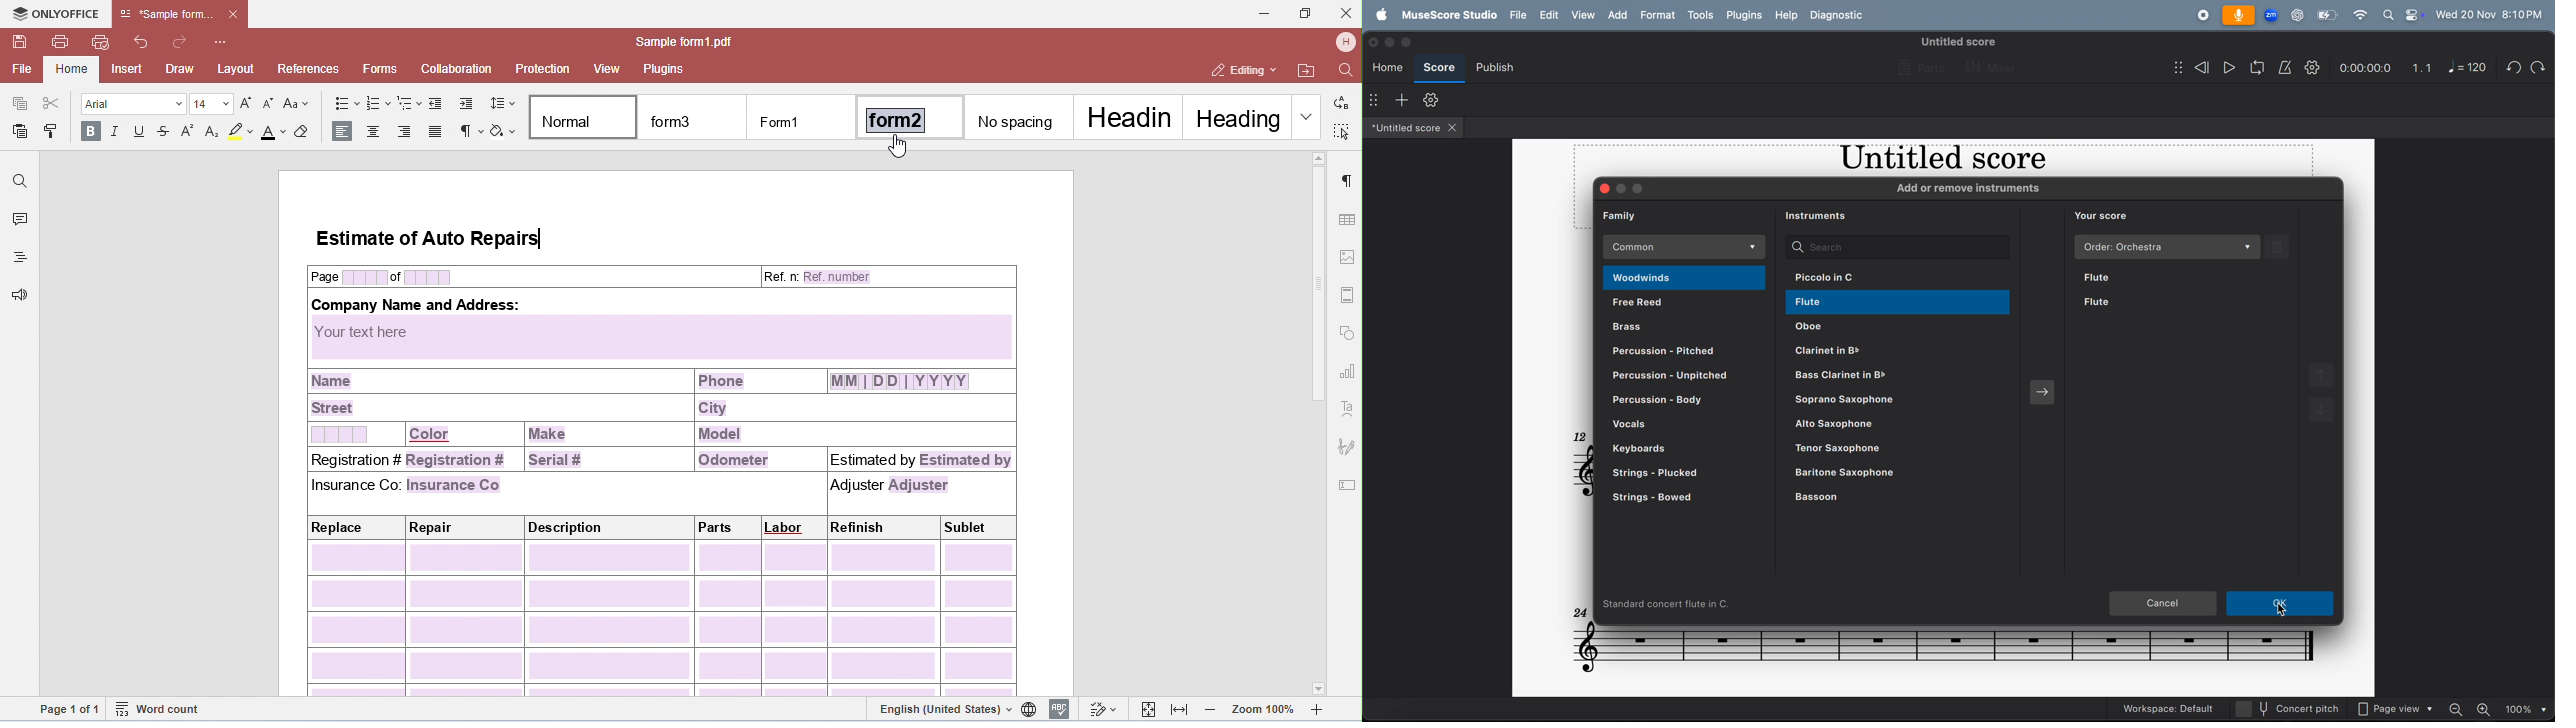 Image resolution: width=2576 pixels, height=728 pixels. I want to click on vocals, so click(1676, 426).